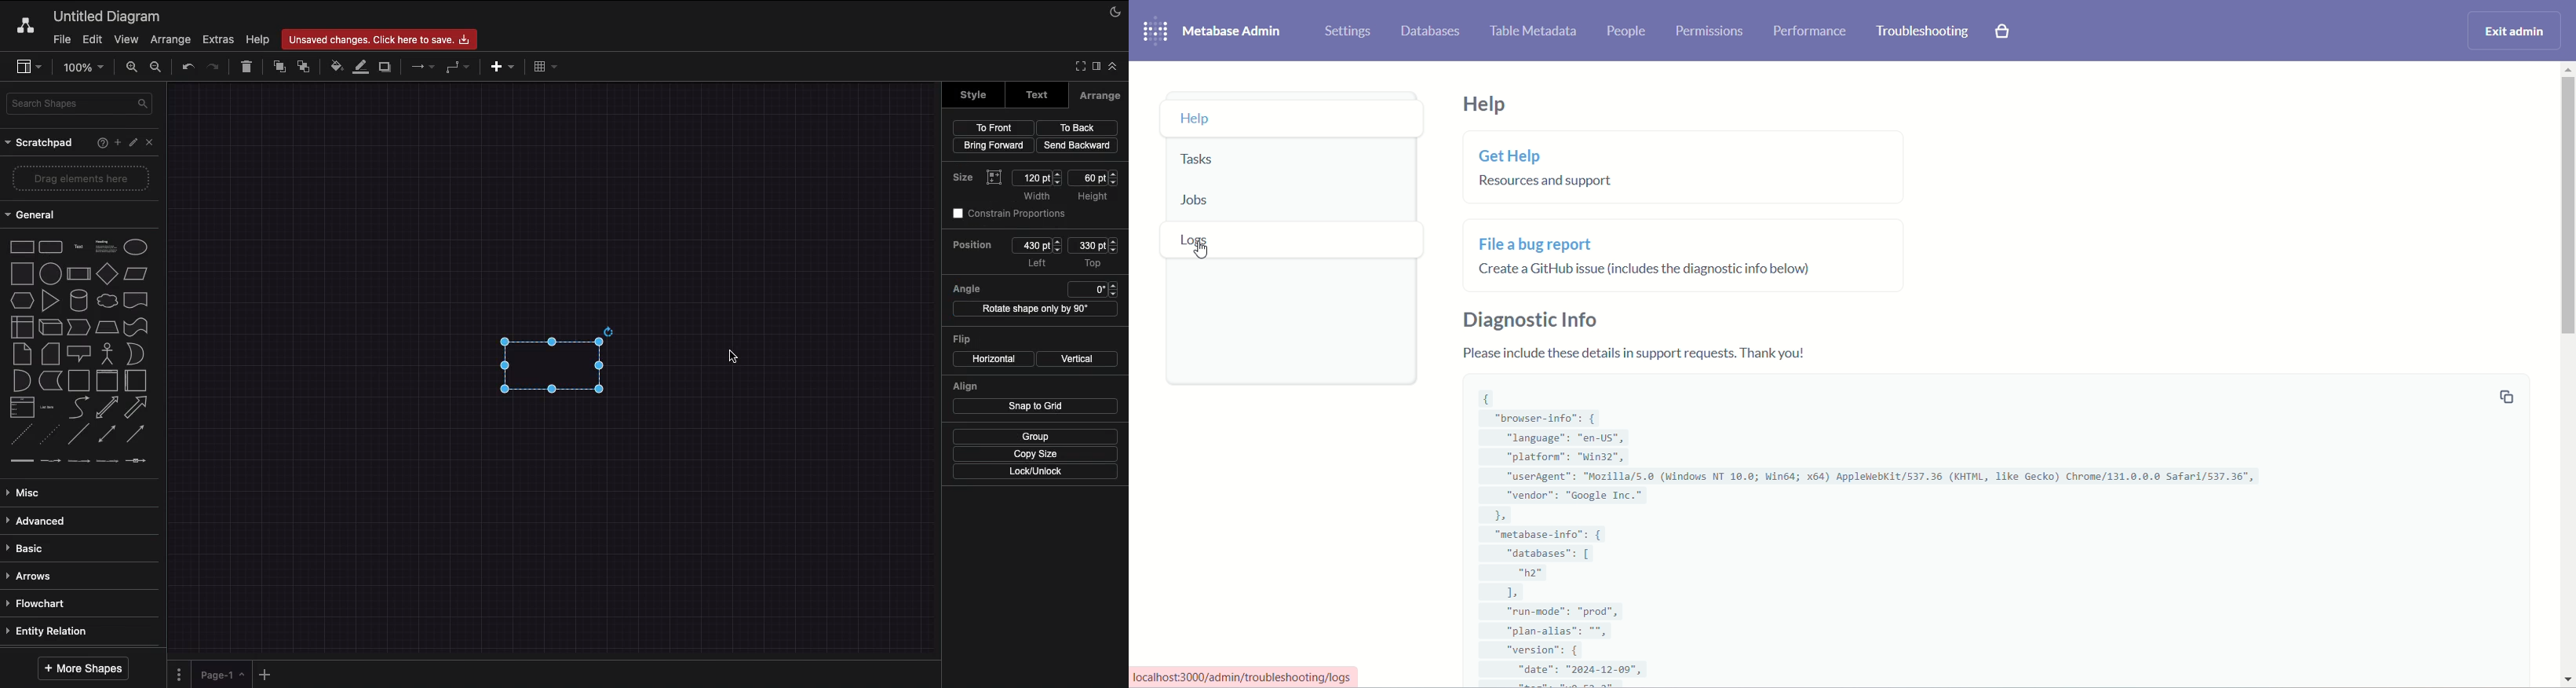 This screenshot has height=700, width=2576. Describe the element at coordinates (46, 605) in the screenshot. I see `Flowchart` at that location.